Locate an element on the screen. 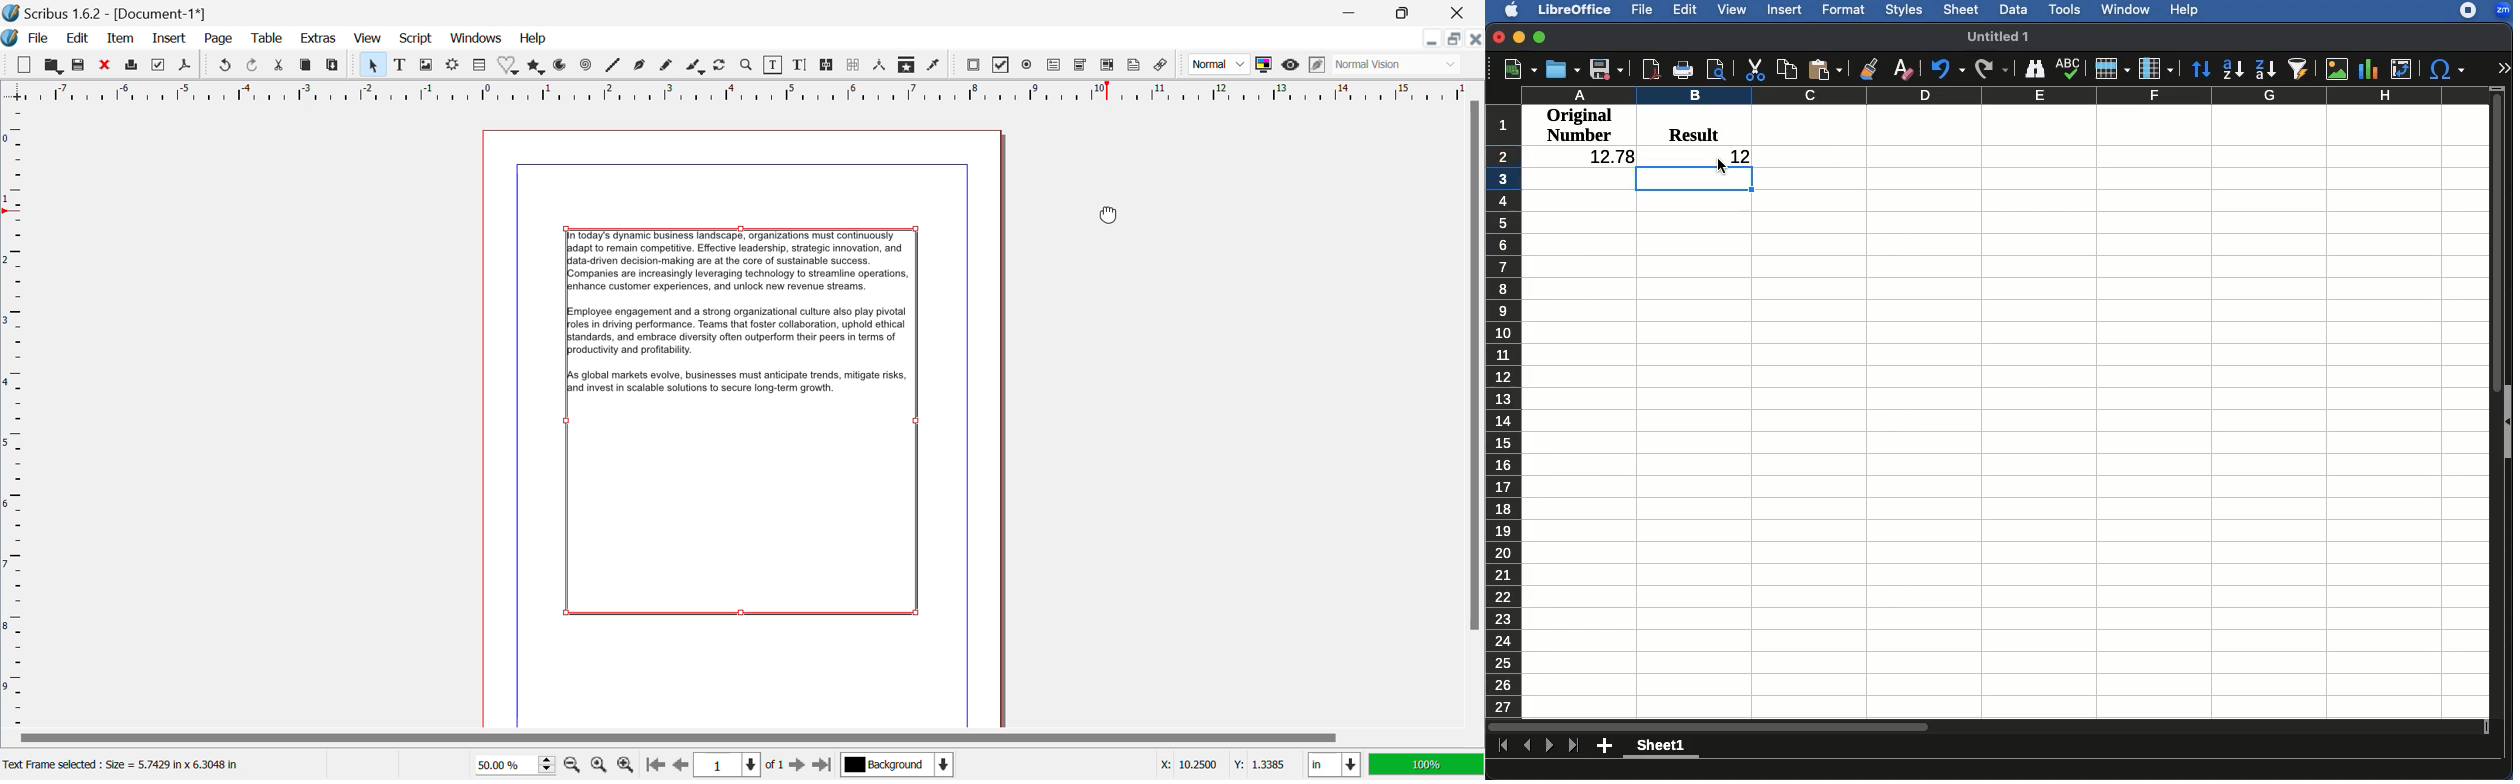 This screenshot has height=784, width=2520. Pdf is located at coordinates (1650, 68).